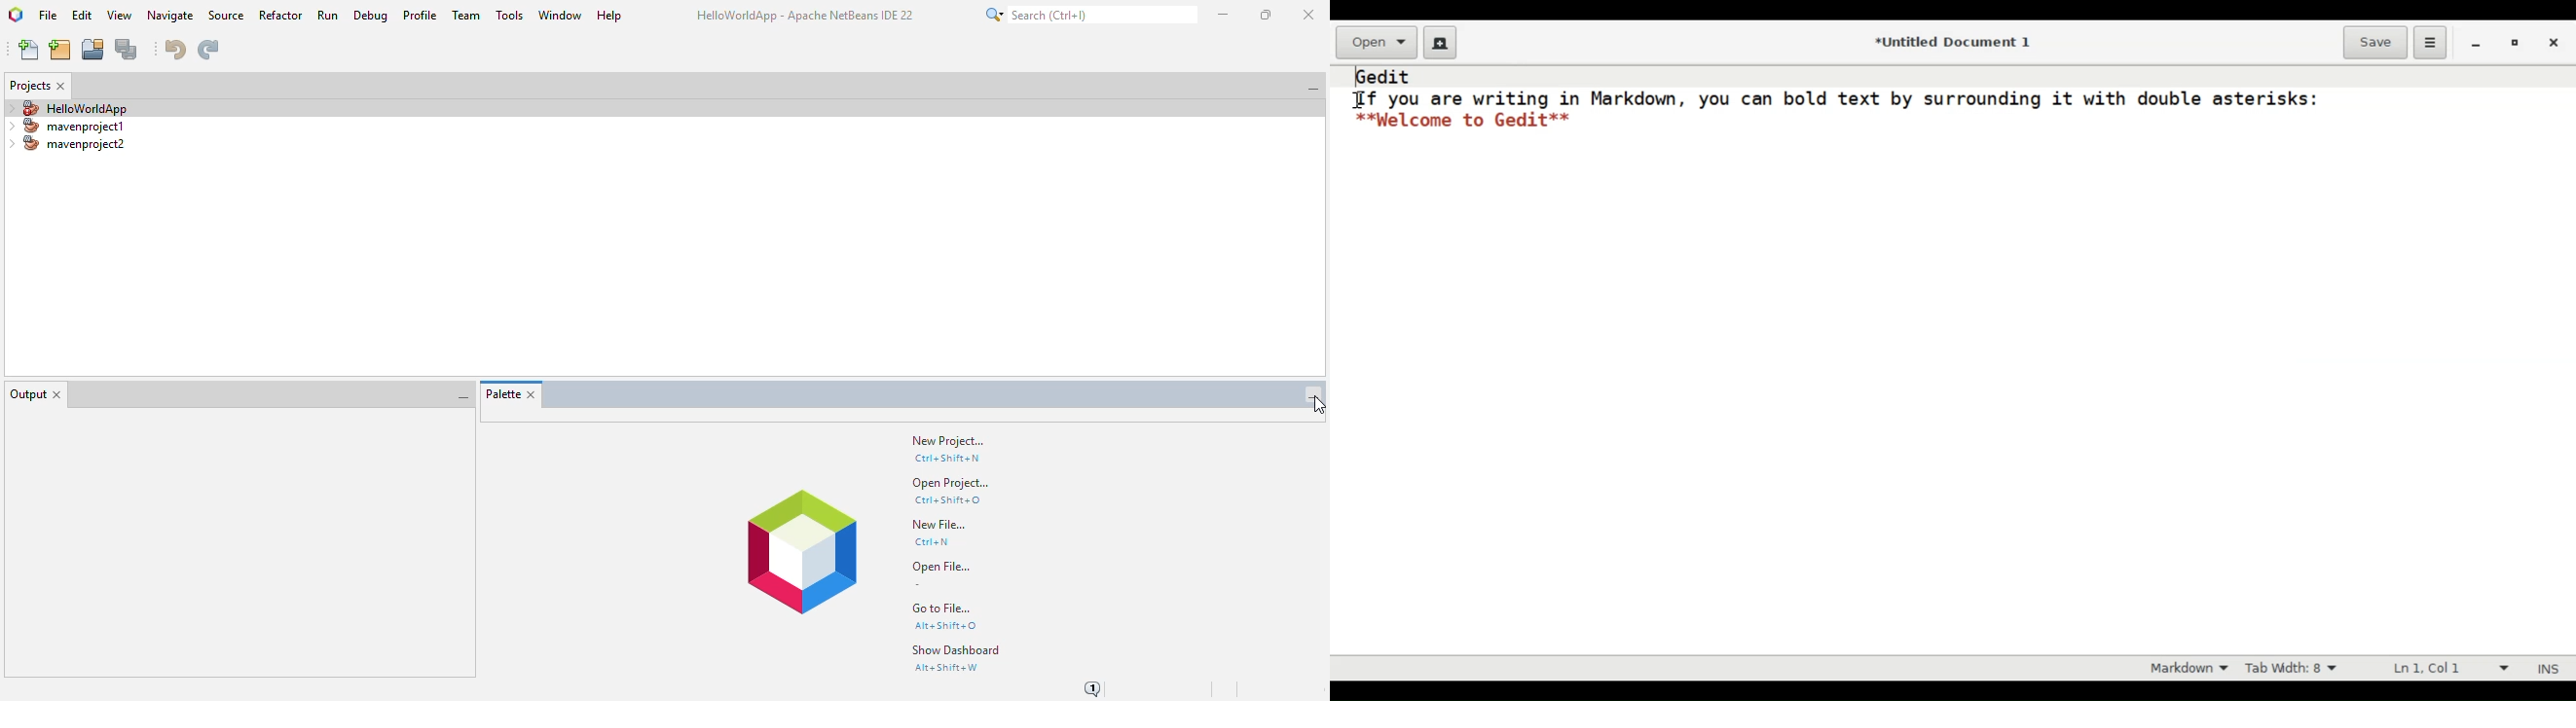 Image resolution: width=2576 pixels, height=728 pixels. Describe the element at coordinates (82, 15) in the screenshot. I see `edit` at that location.